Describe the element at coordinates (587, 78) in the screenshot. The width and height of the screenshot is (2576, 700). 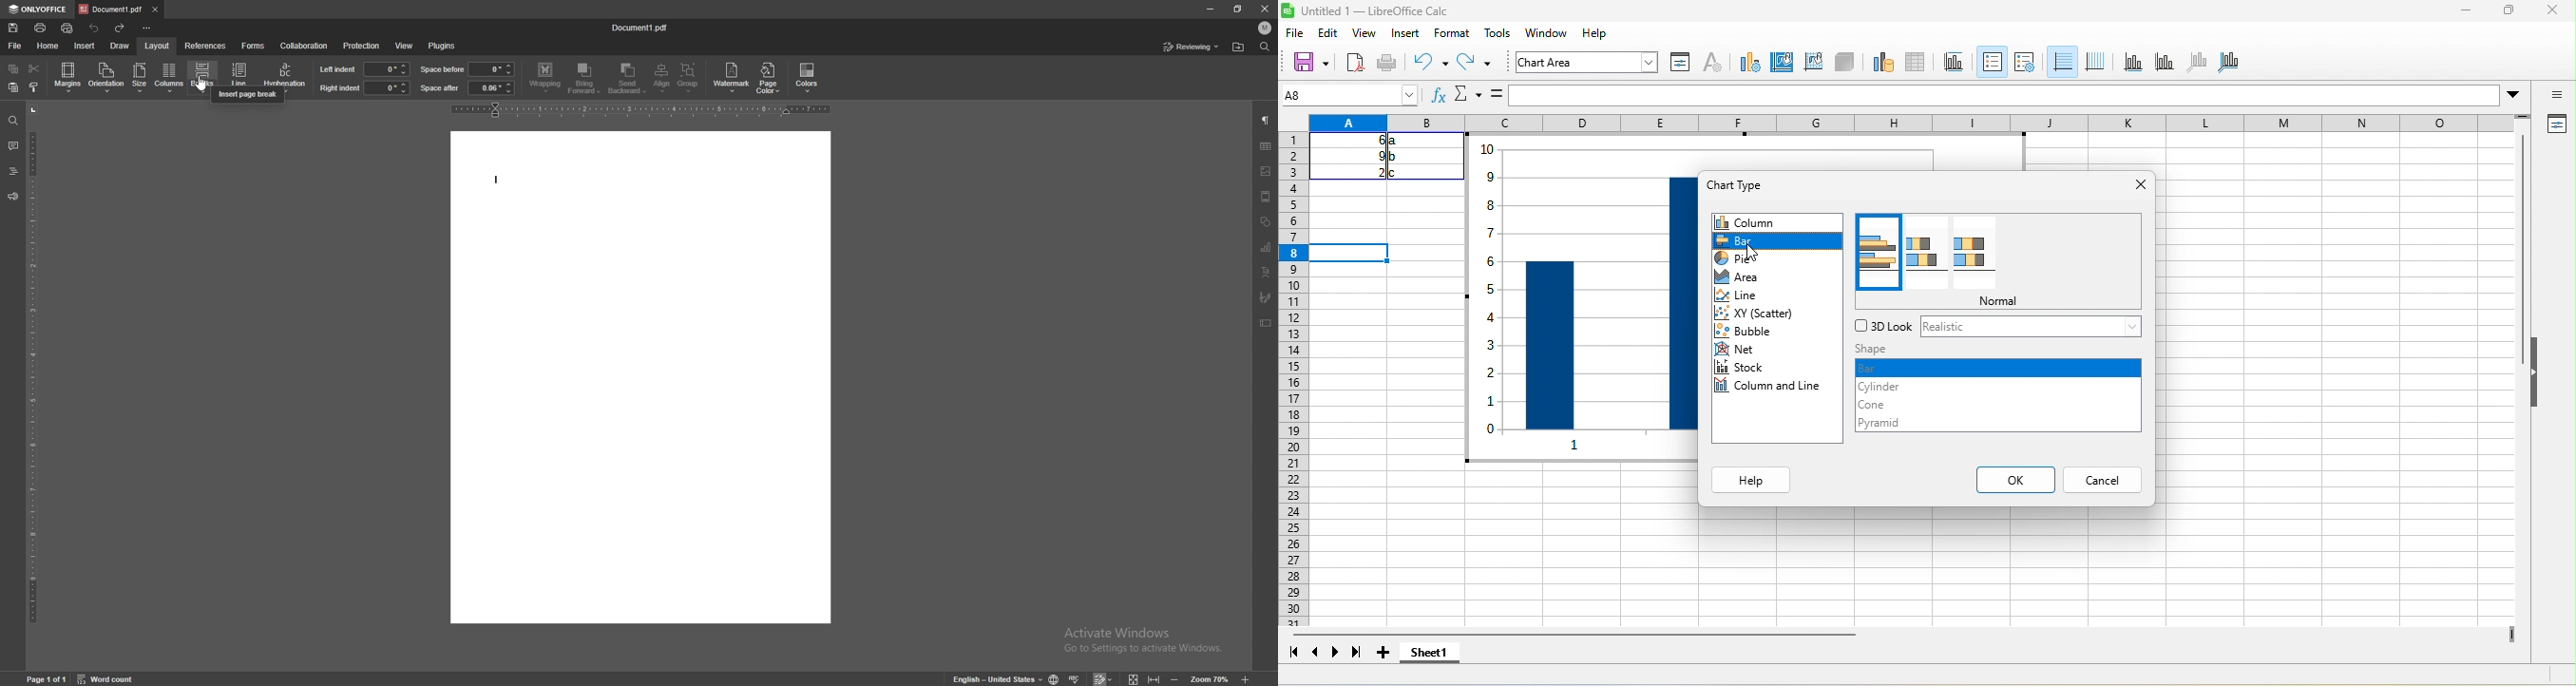
I see `bring forward` at that location.